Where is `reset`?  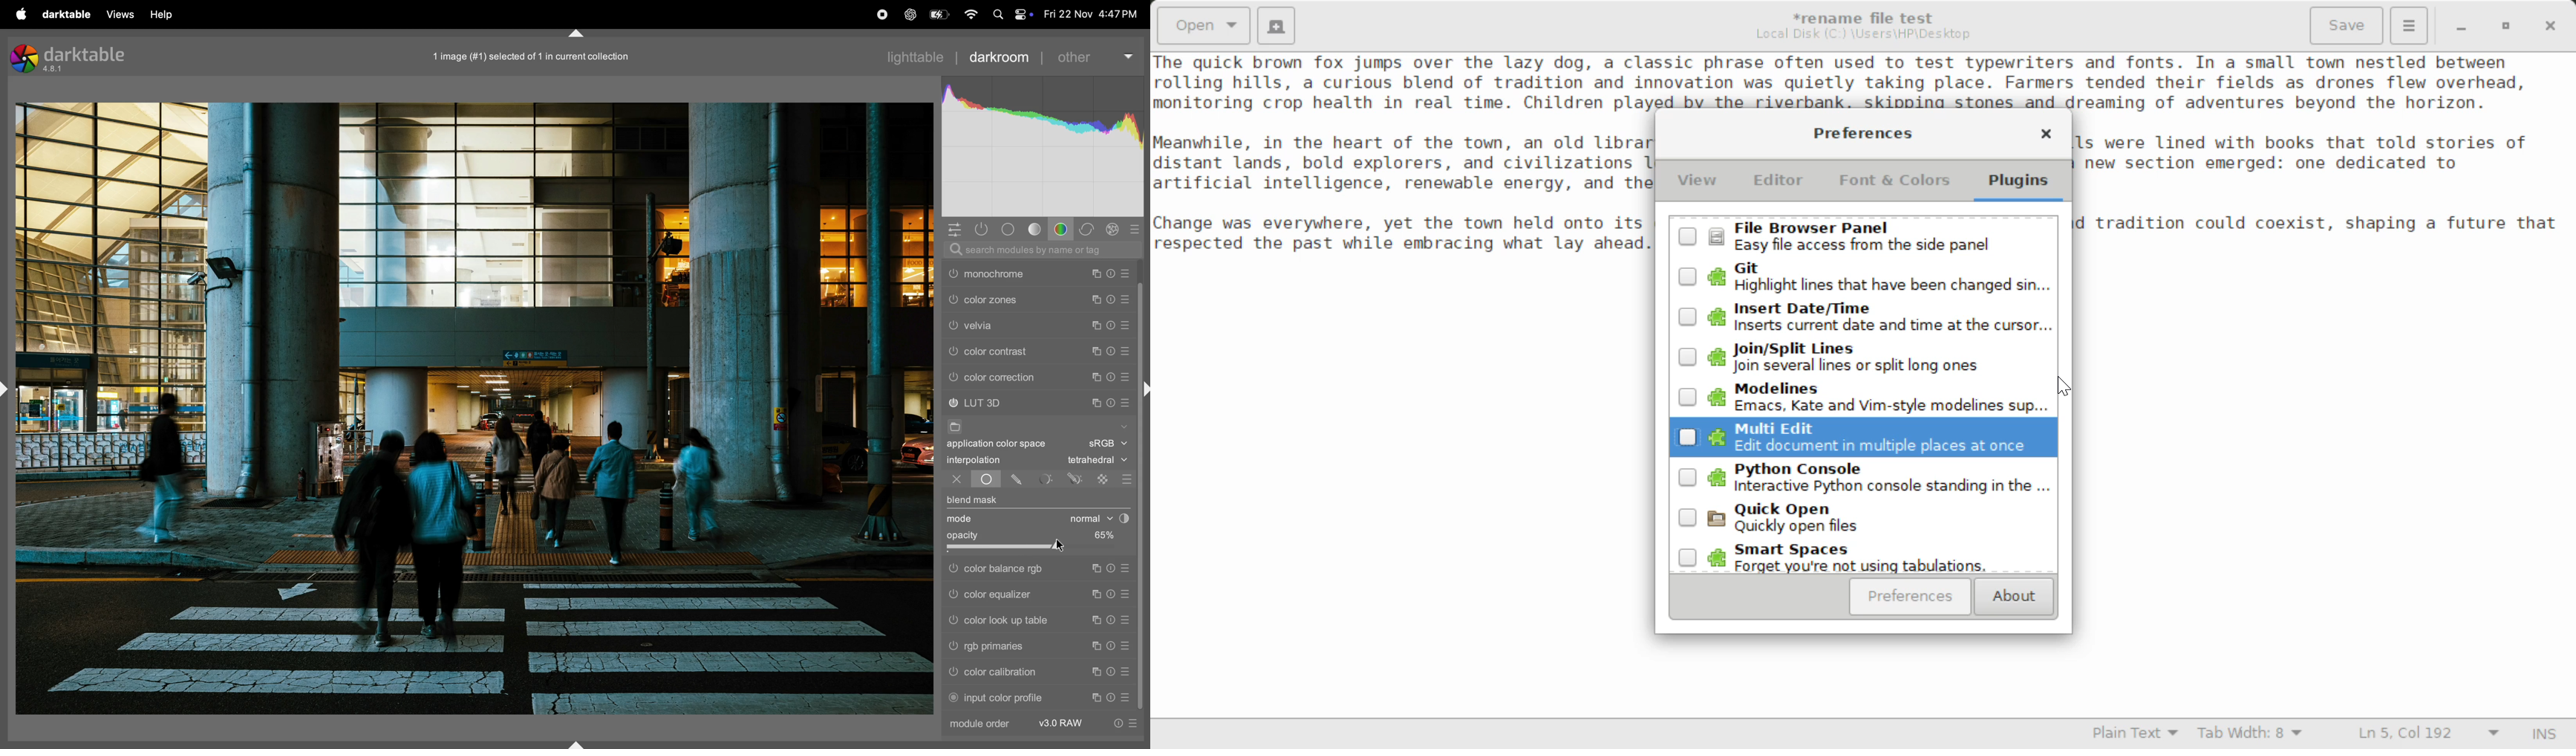 reset is located at coordinates (1112, 297).